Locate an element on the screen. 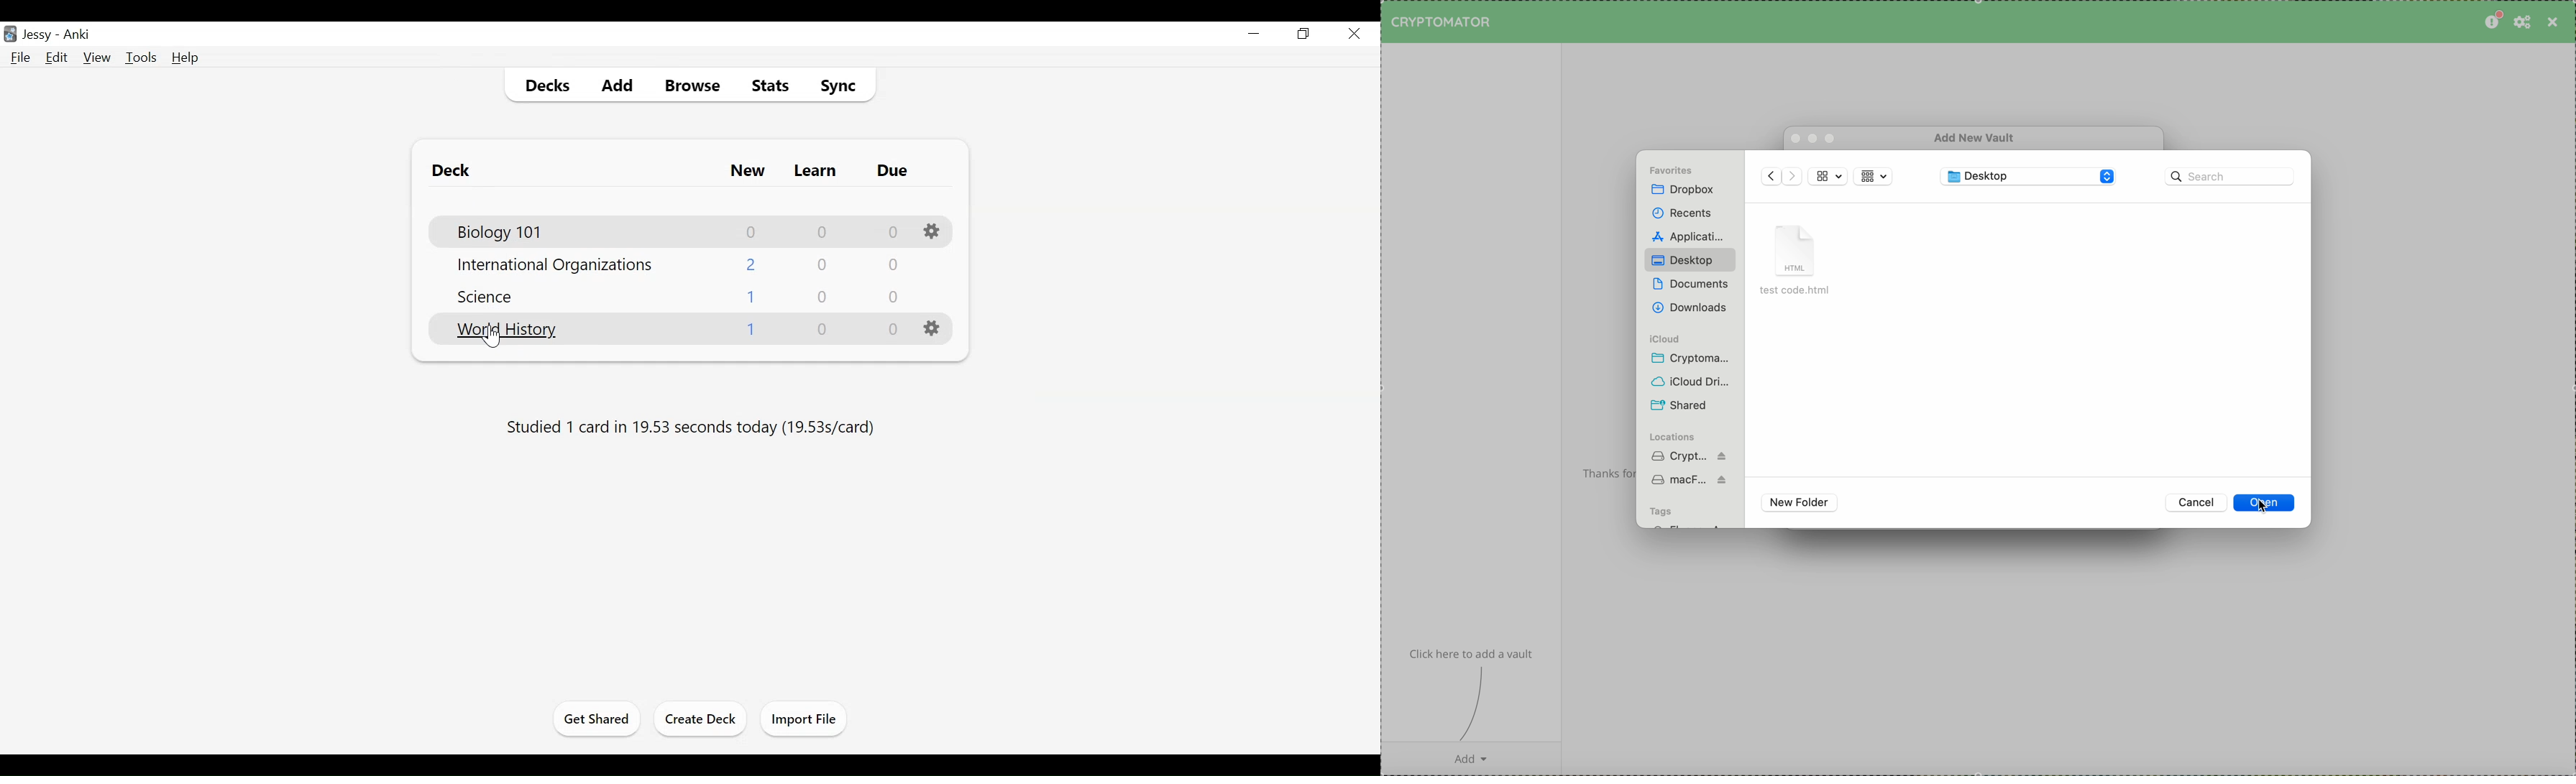  Browse is located at coordinates (688, 86).